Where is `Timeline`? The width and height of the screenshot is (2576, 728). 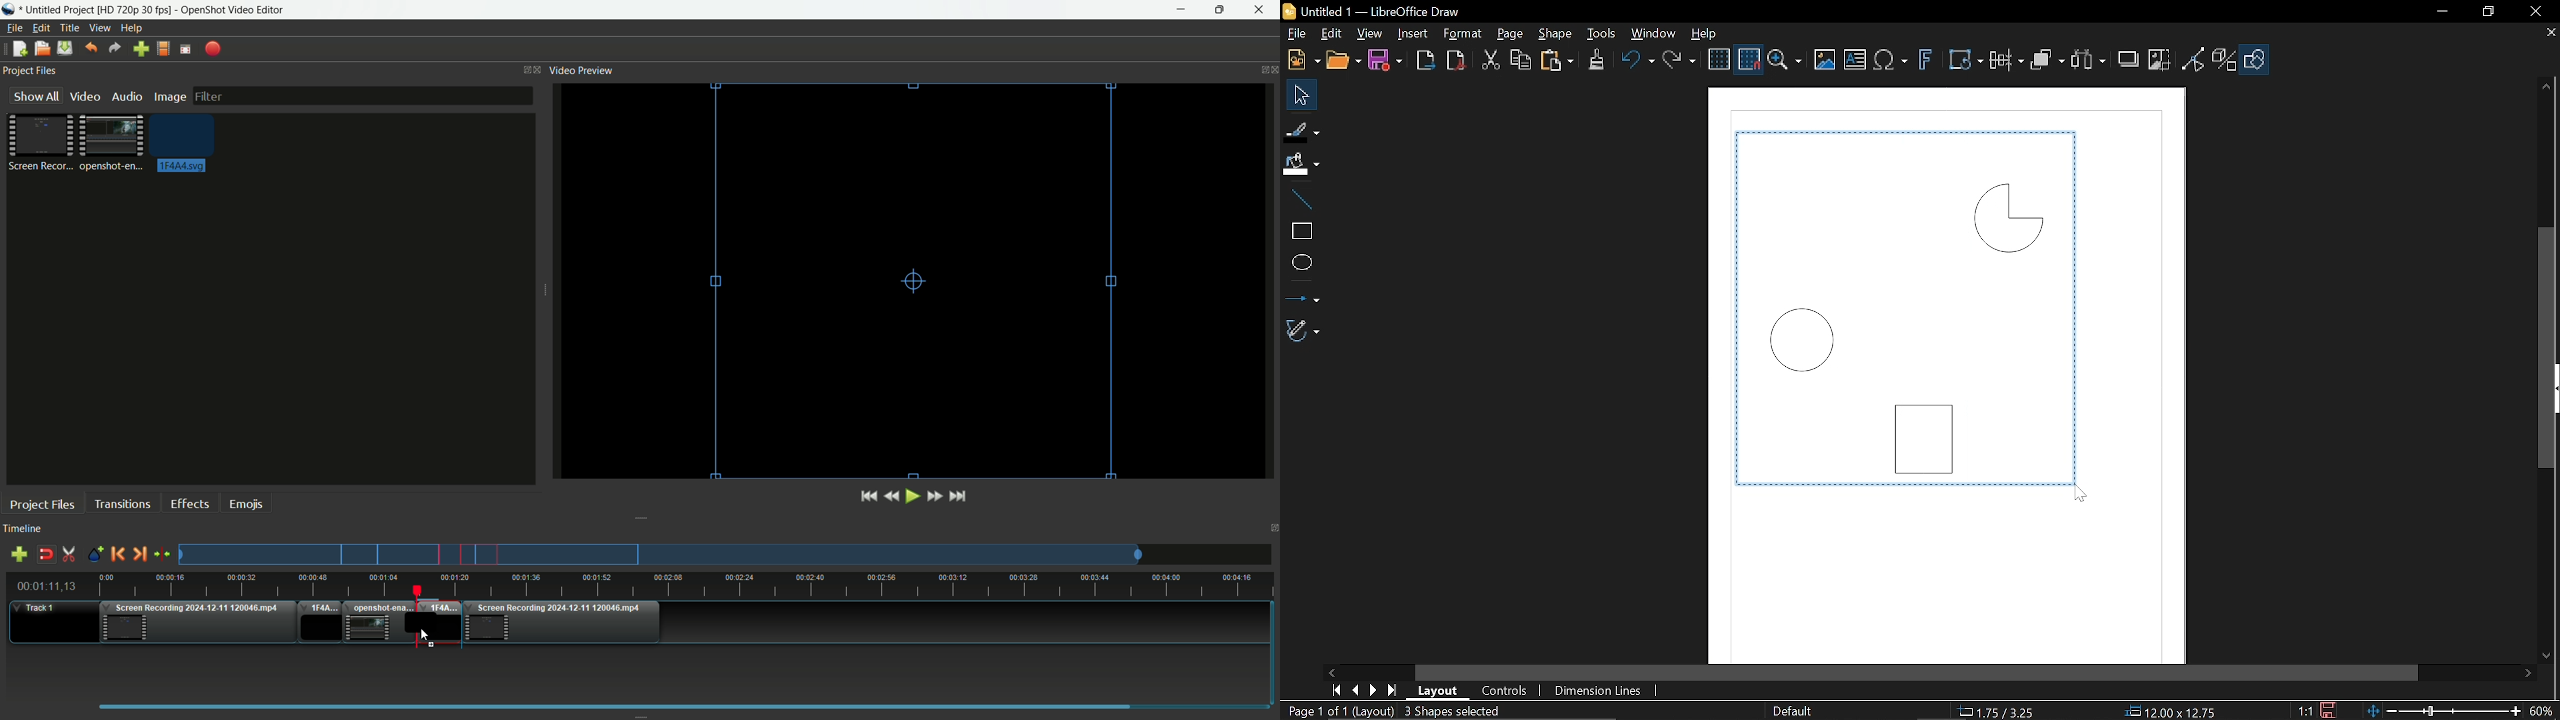
Timeline is located at coordinates (22, 529).